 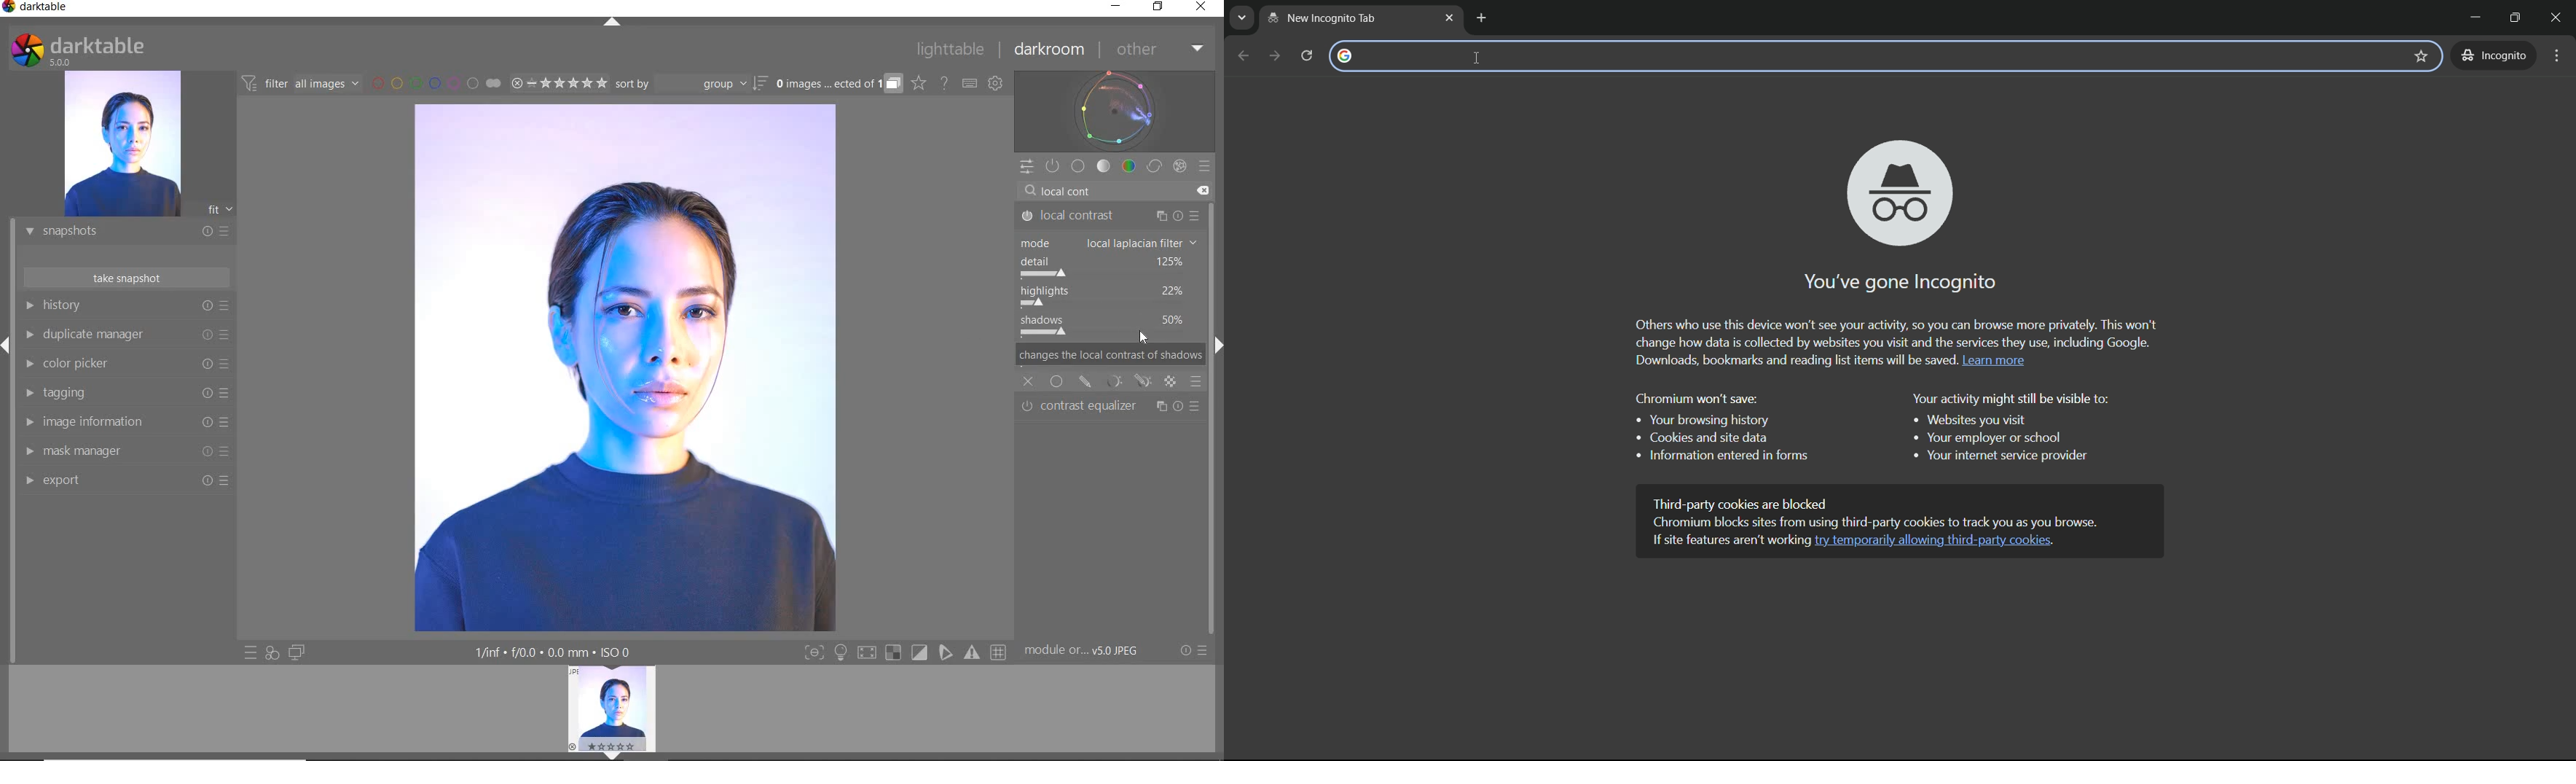 I want to click on IMAGE PREVIEW, so click(x=612, y=709).